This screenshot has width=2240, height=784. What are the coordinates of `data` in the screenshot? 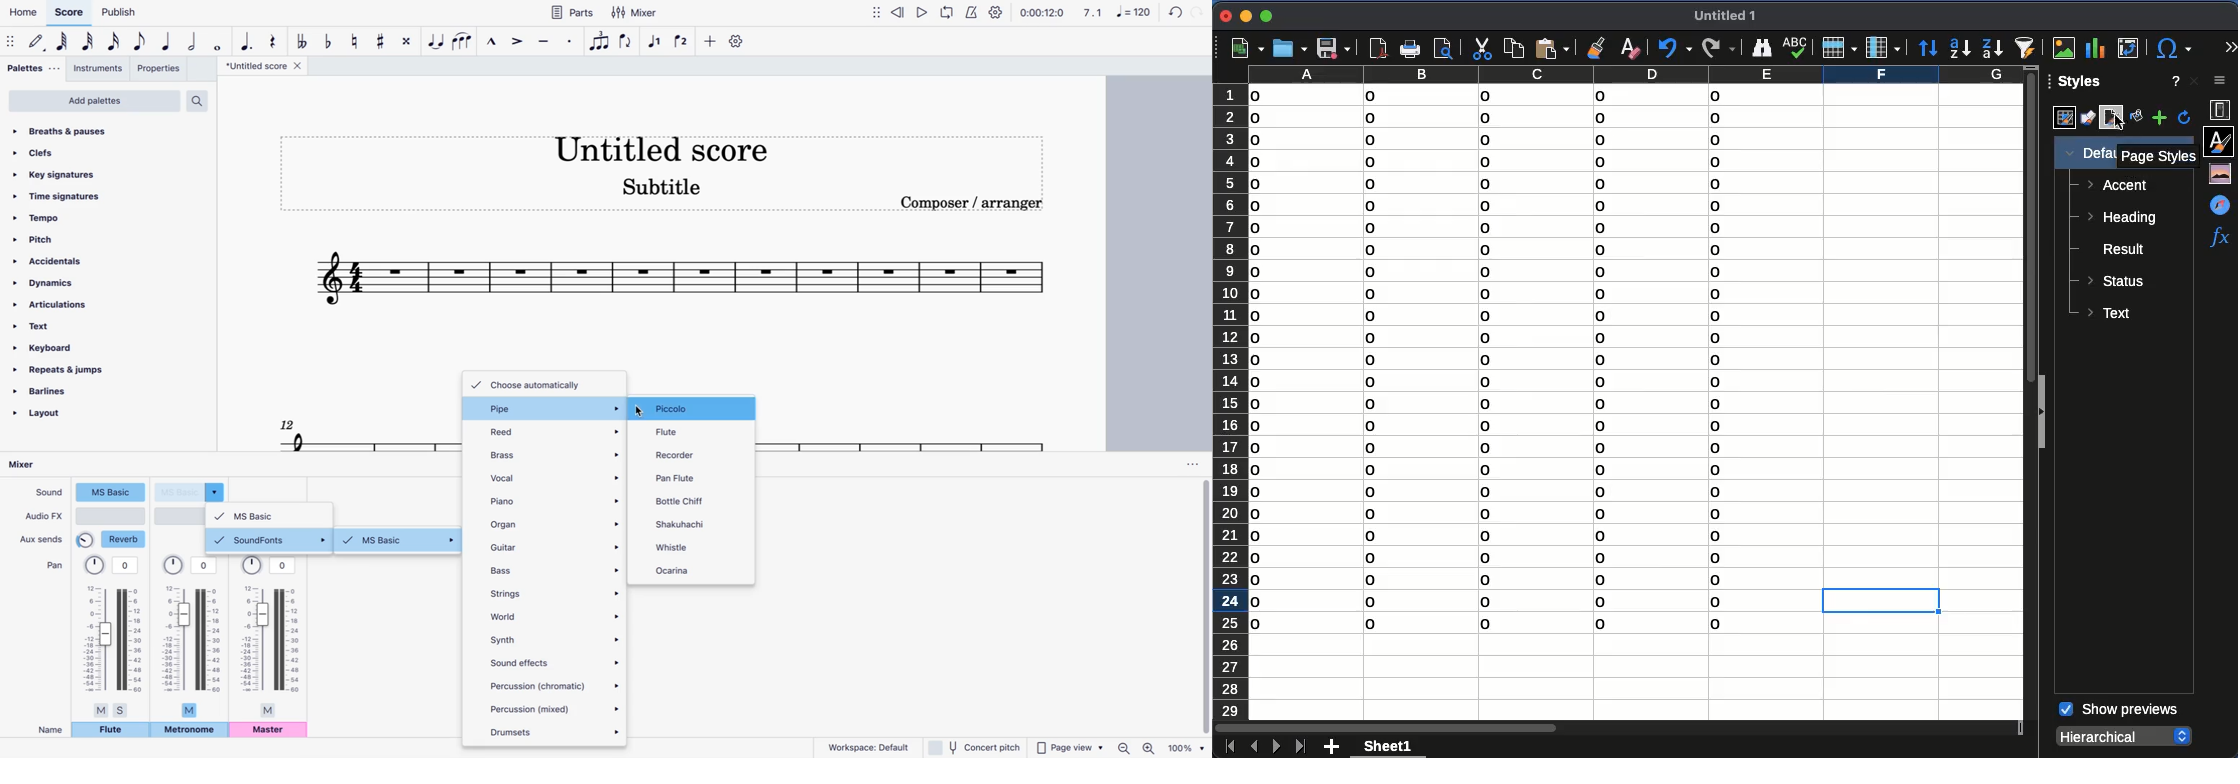 It's located at (1494, 365).